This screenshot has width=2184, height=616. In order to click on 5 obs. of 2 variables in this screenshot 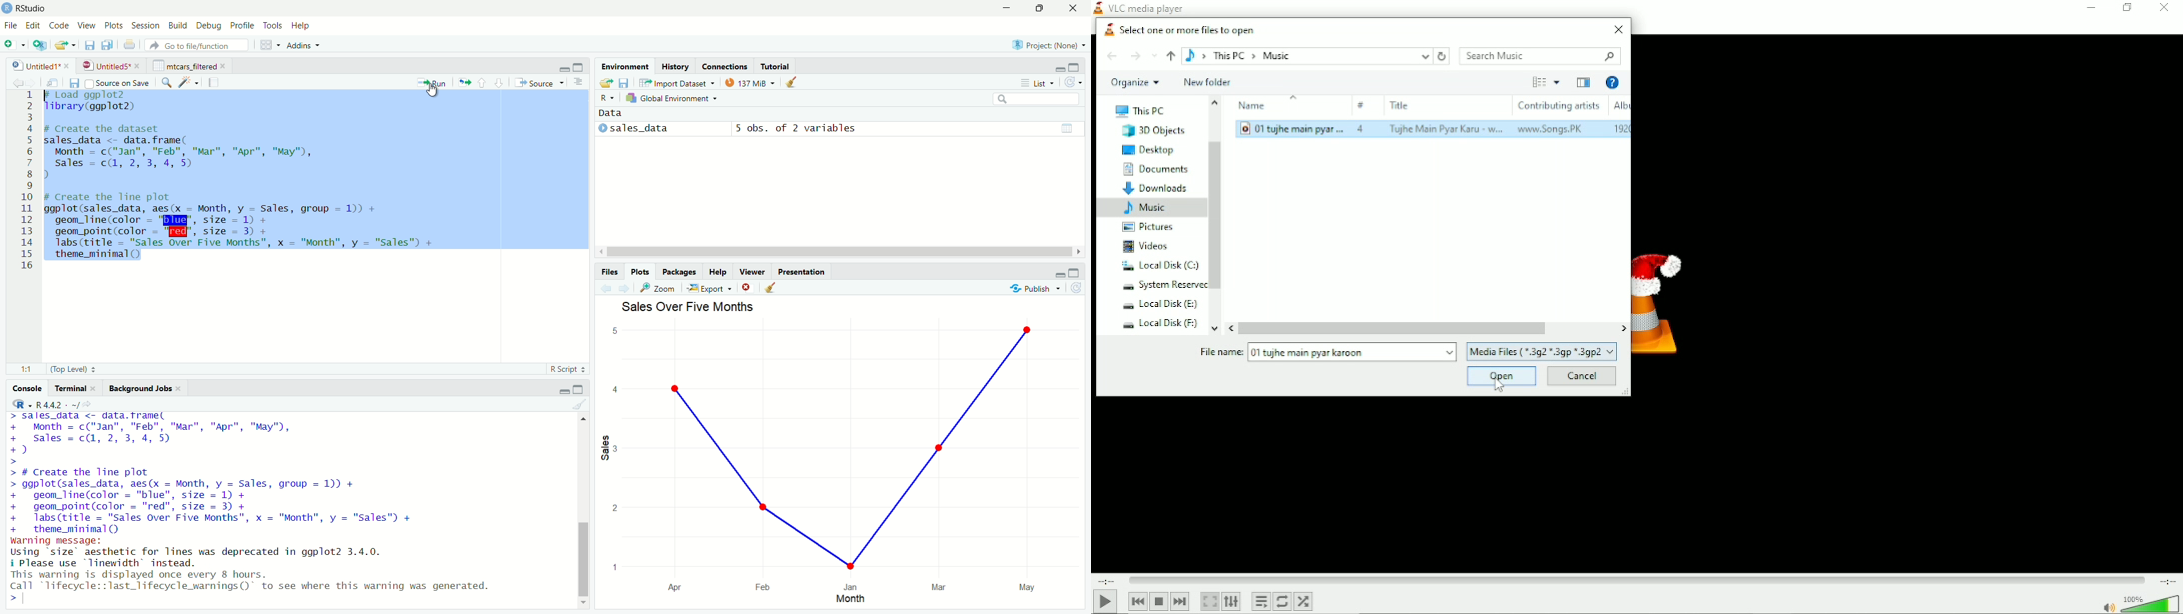, I will do `click(796, 129)`.